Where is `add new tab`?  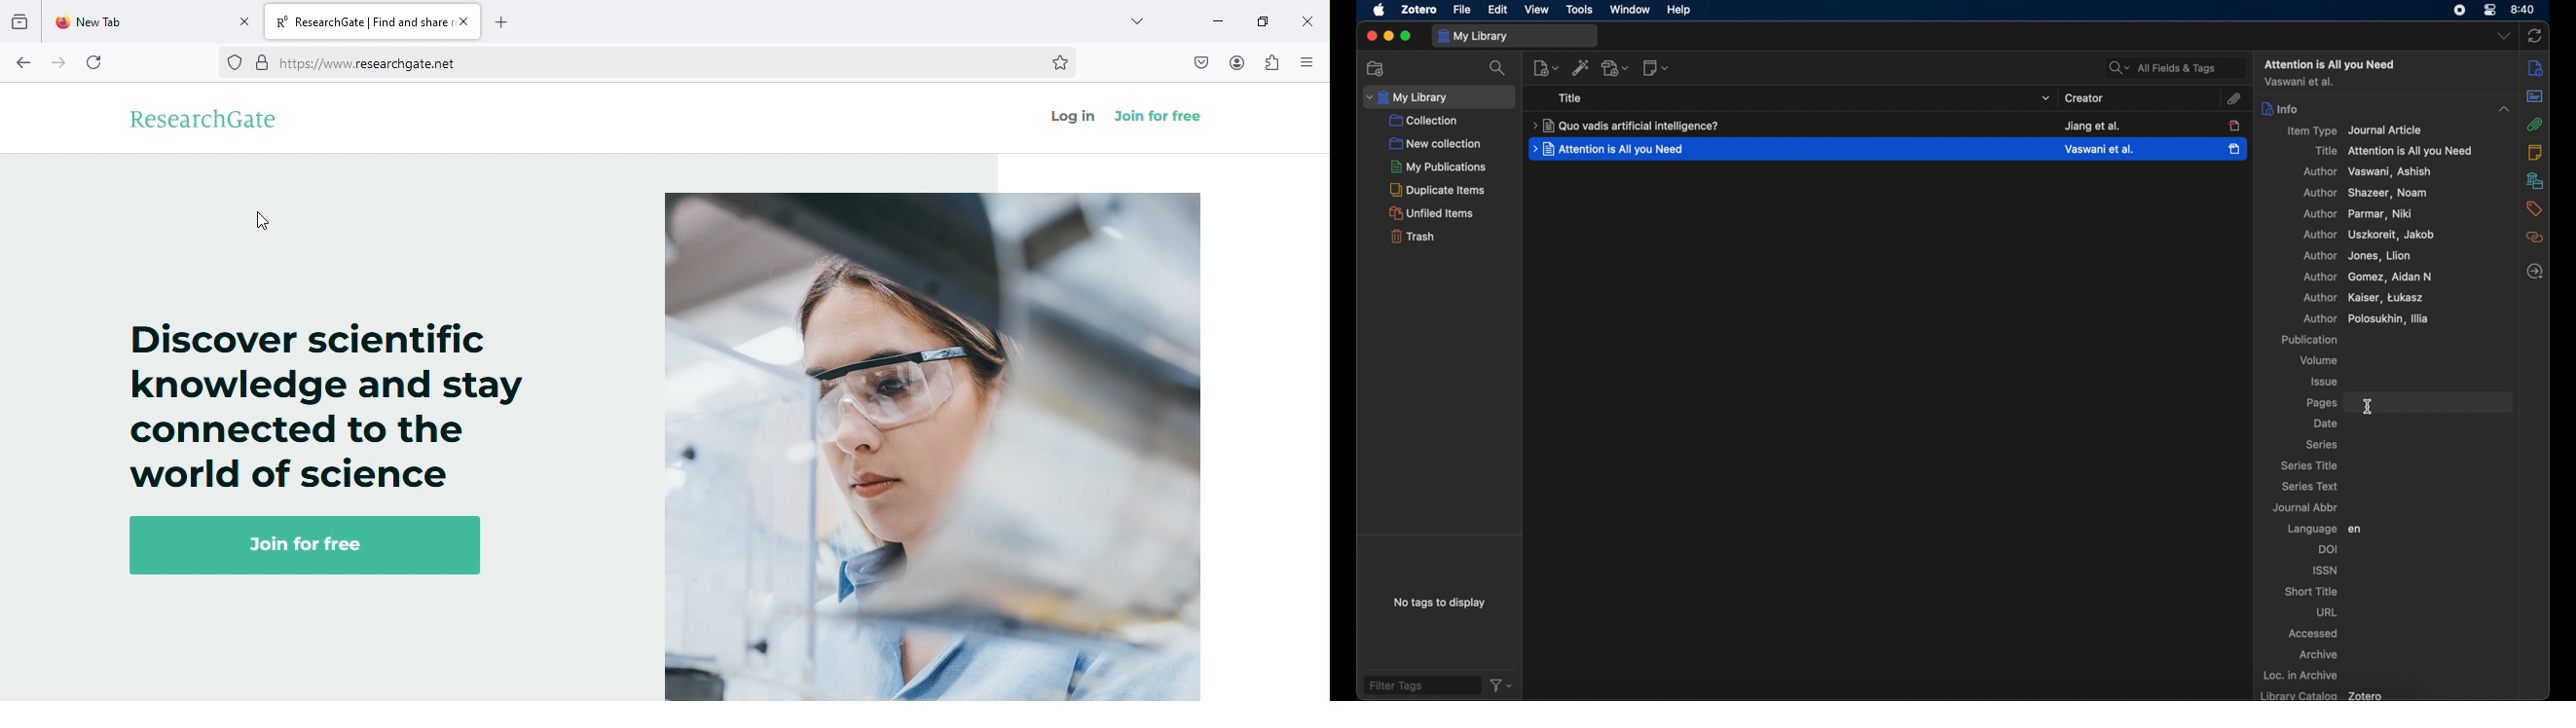
add new tab is located at coordinates (500, 22).